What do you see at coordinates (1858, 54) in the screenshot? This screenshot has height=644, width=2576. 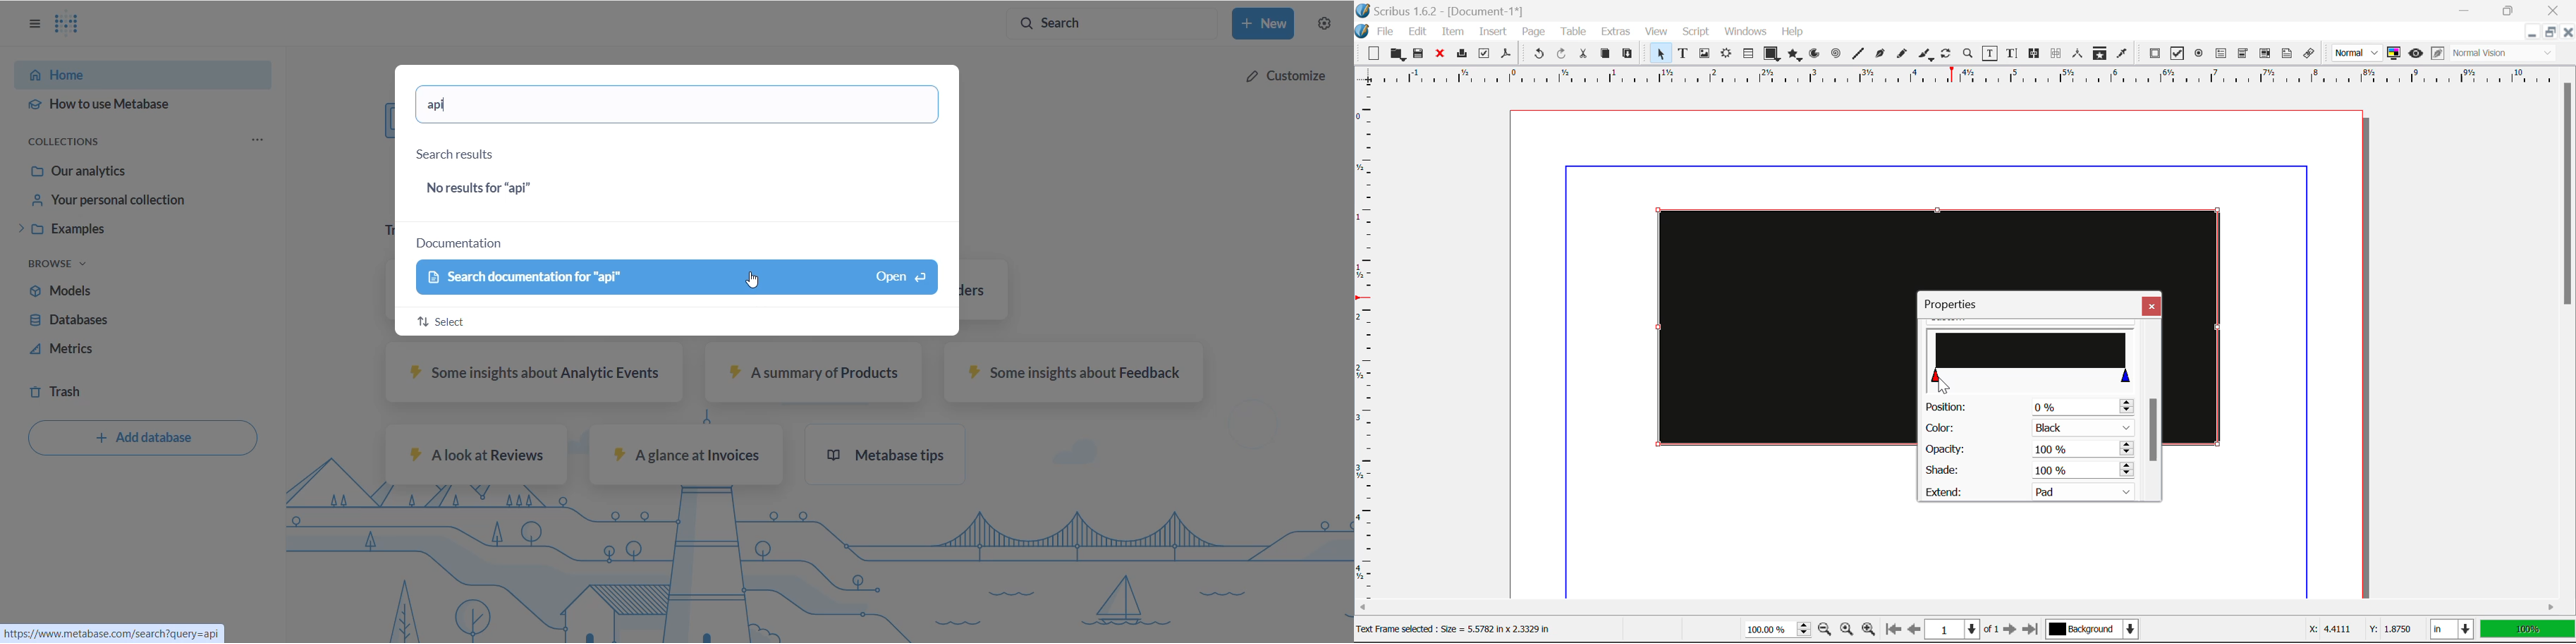 I see `Line` at bounding box center [1858, 54].